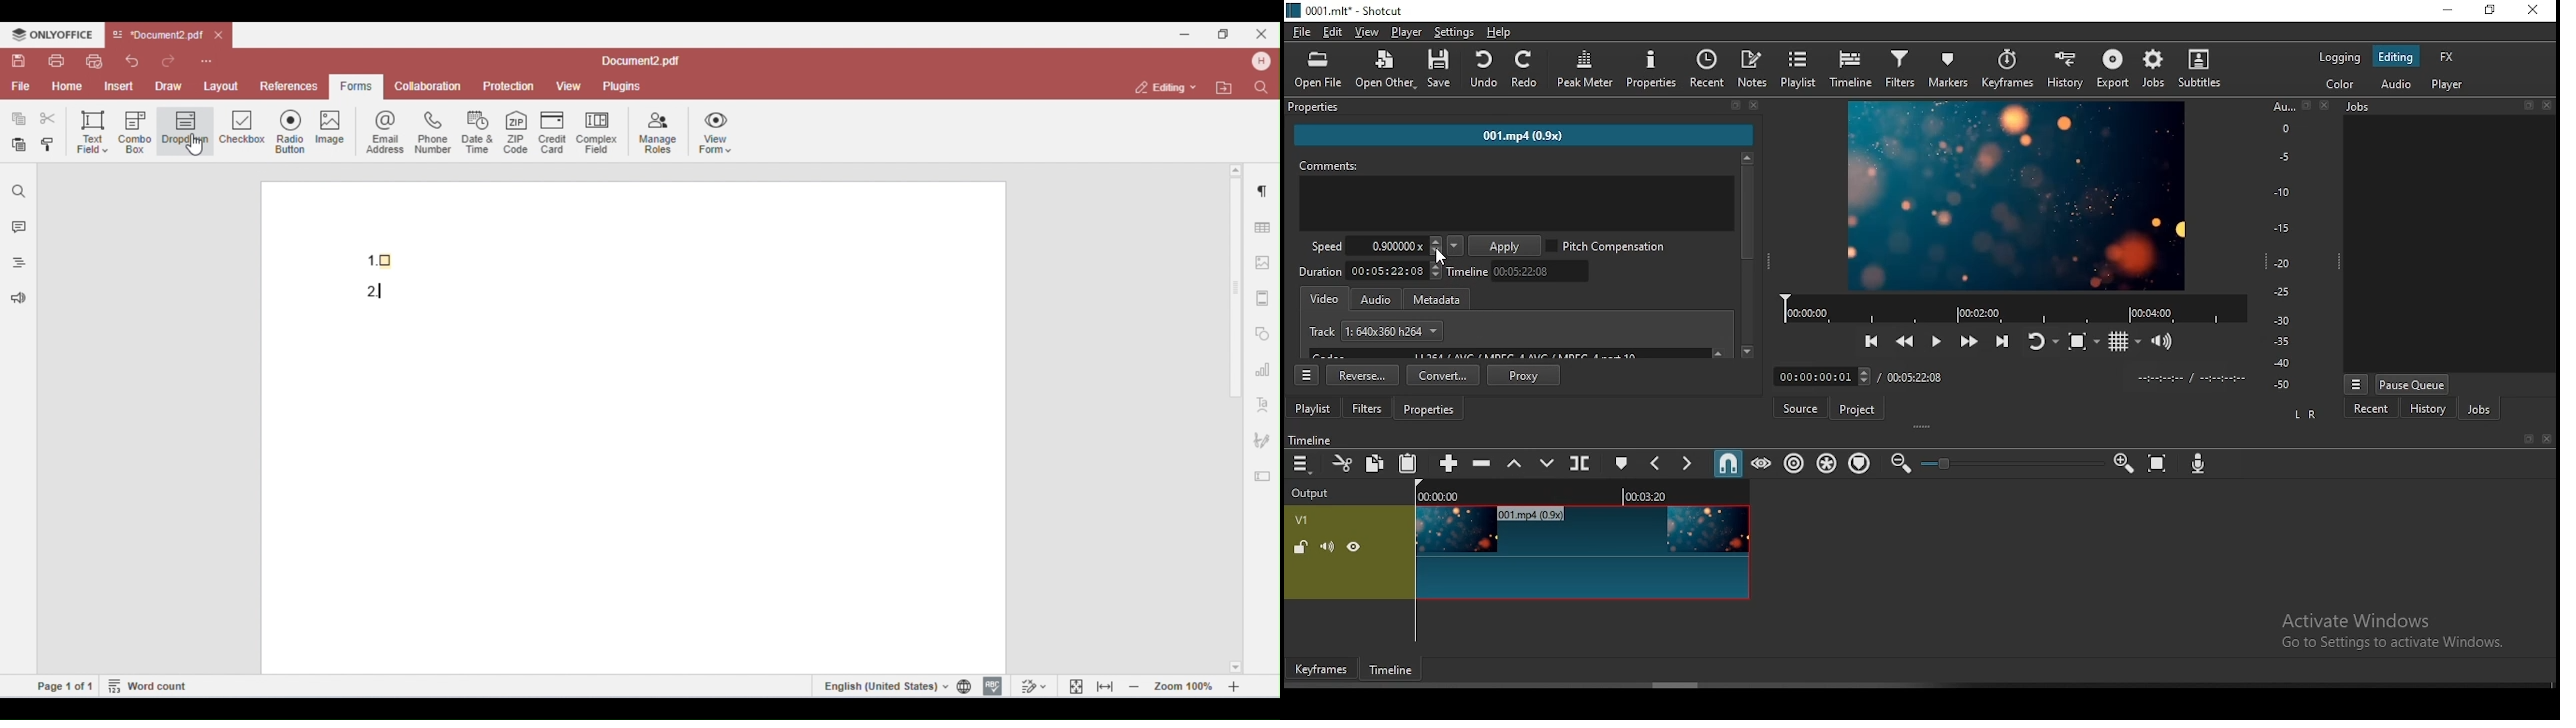 The image size is (2576, 728). What do you see at coordinates (2326, 105) in the screenshot?
I see `Close` at bounding box center [2326, 105].